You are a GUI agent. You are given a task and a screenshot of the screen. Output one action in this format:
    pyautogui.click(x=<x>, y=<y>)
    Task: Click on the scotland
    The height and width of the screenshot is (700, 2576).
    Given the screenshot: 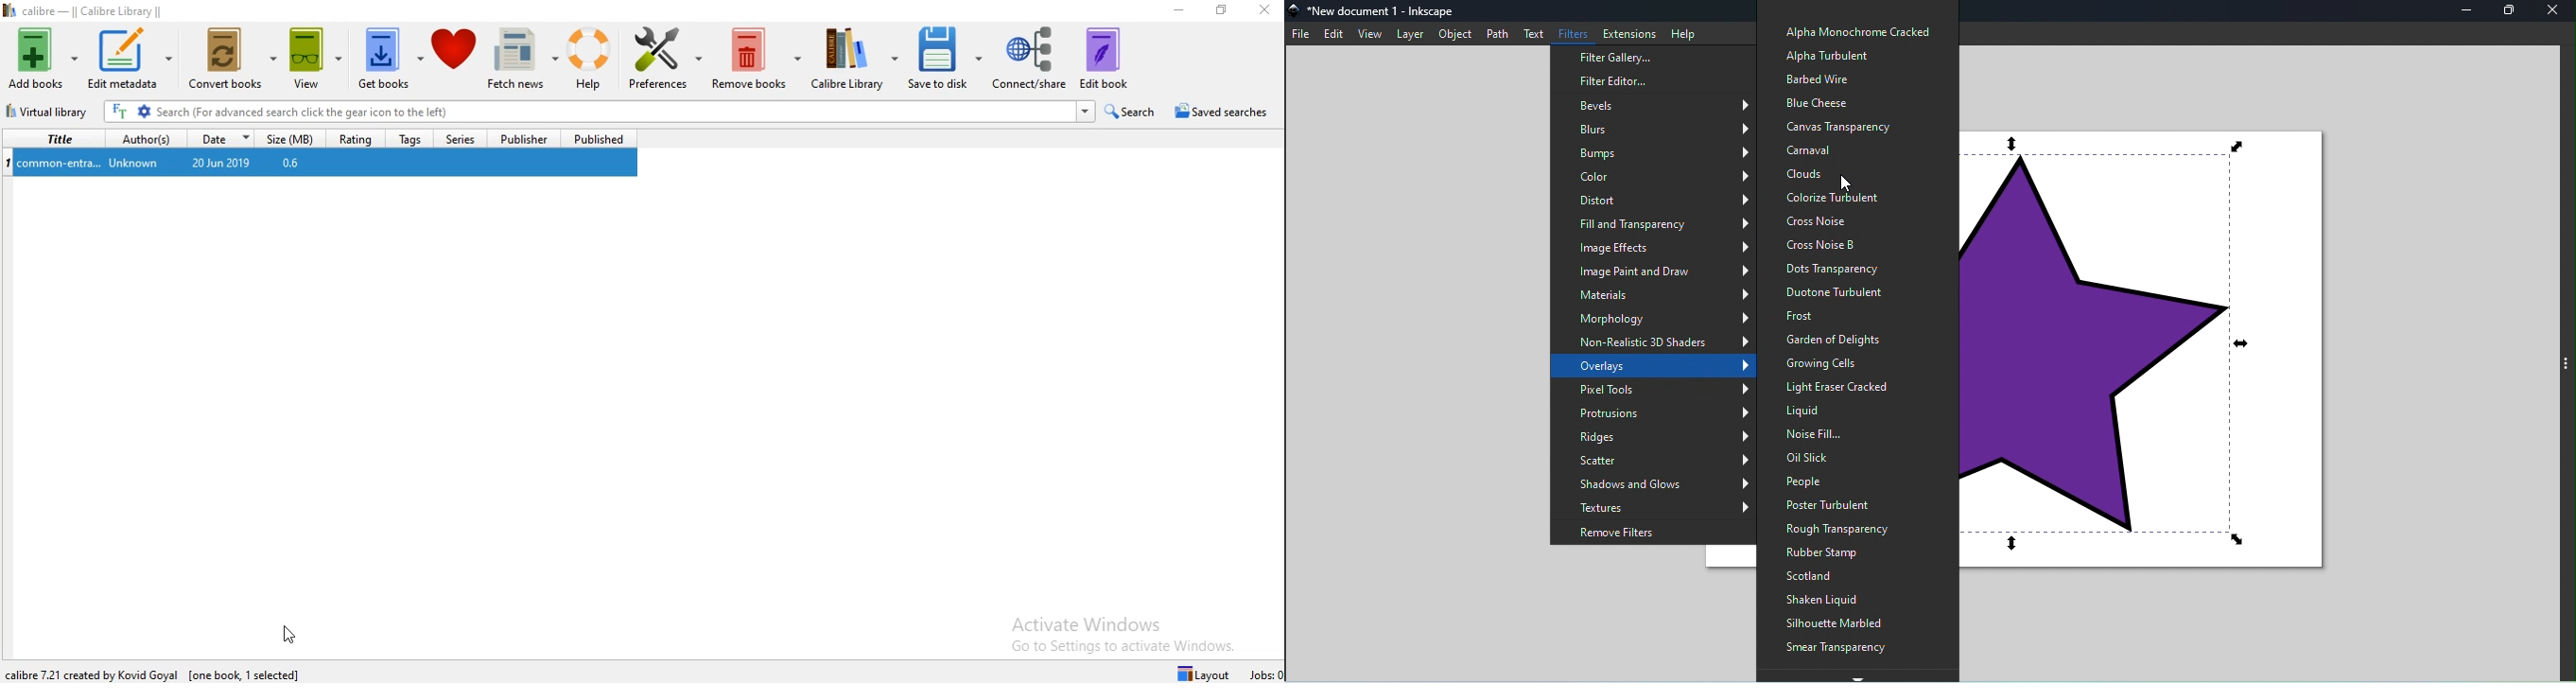 What is the action you would take?
    pyautogui.click(x=1841, y=577)
    